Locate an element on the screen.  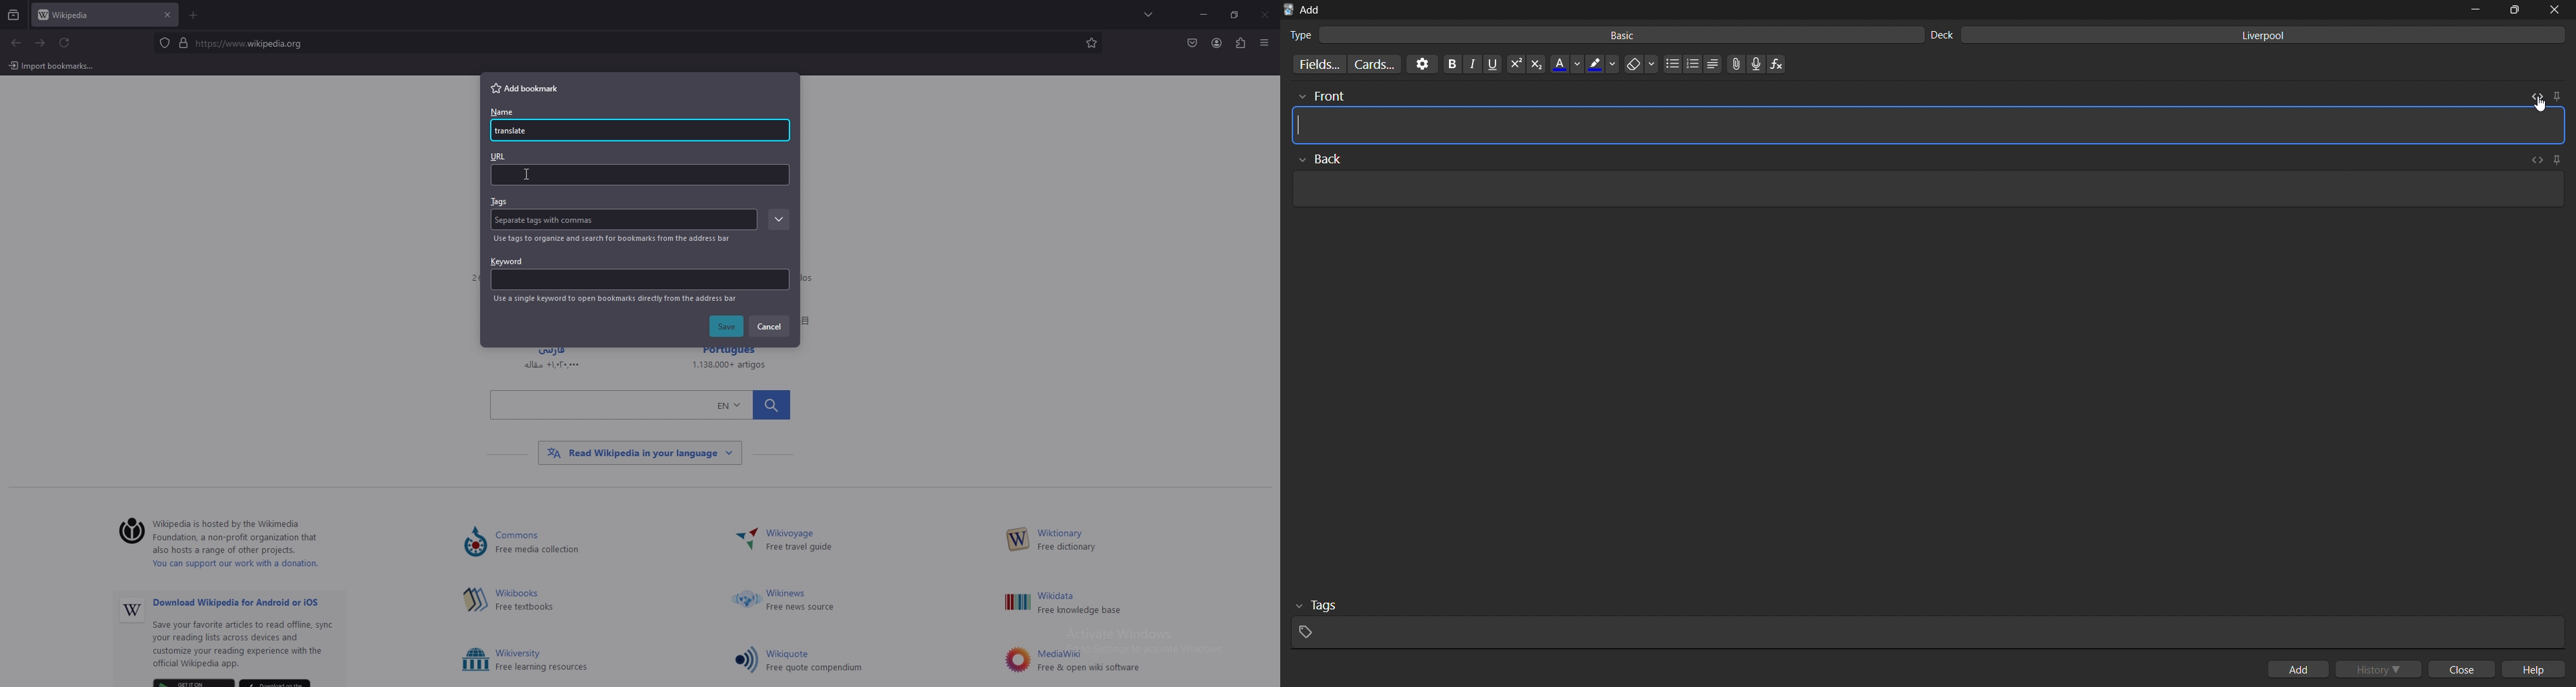
card front input field is located at coordinates (1931, 128).